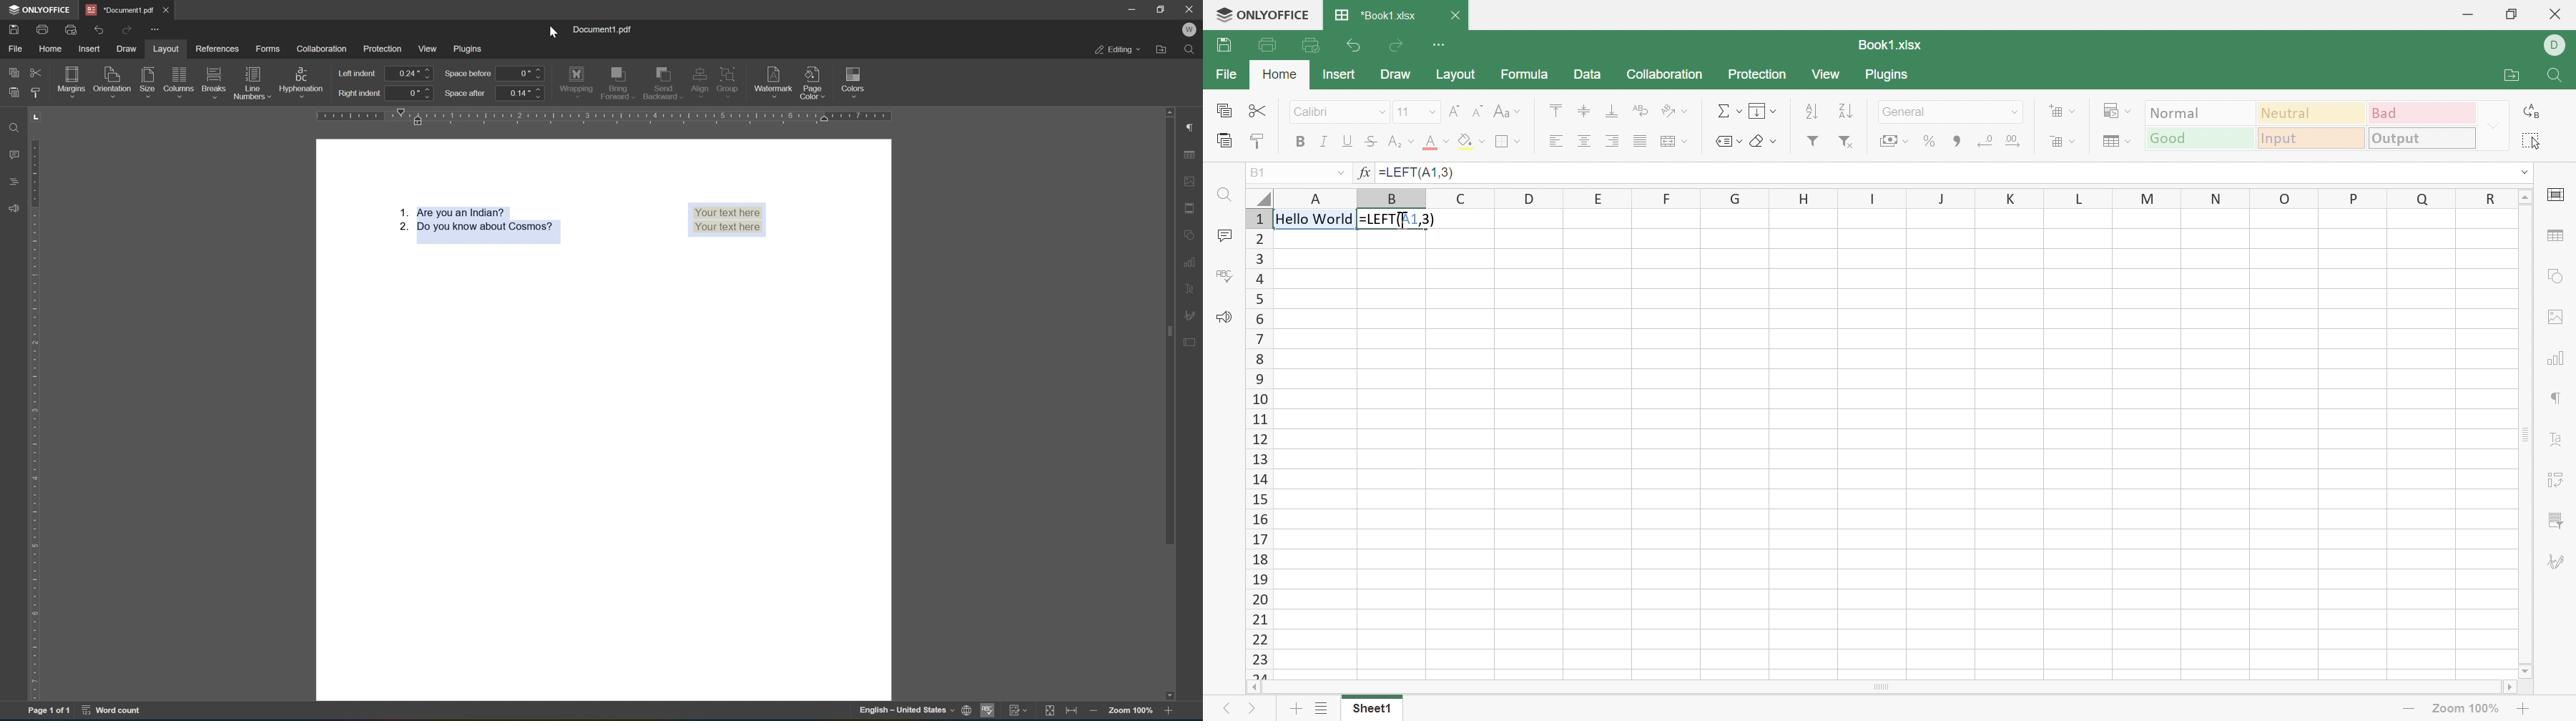 This screenshot has height=728, width=2576. What do you see at coordinates (2409, 710) in the screenshot?
I see `Zoom out` at bounding box center [2409, 710].